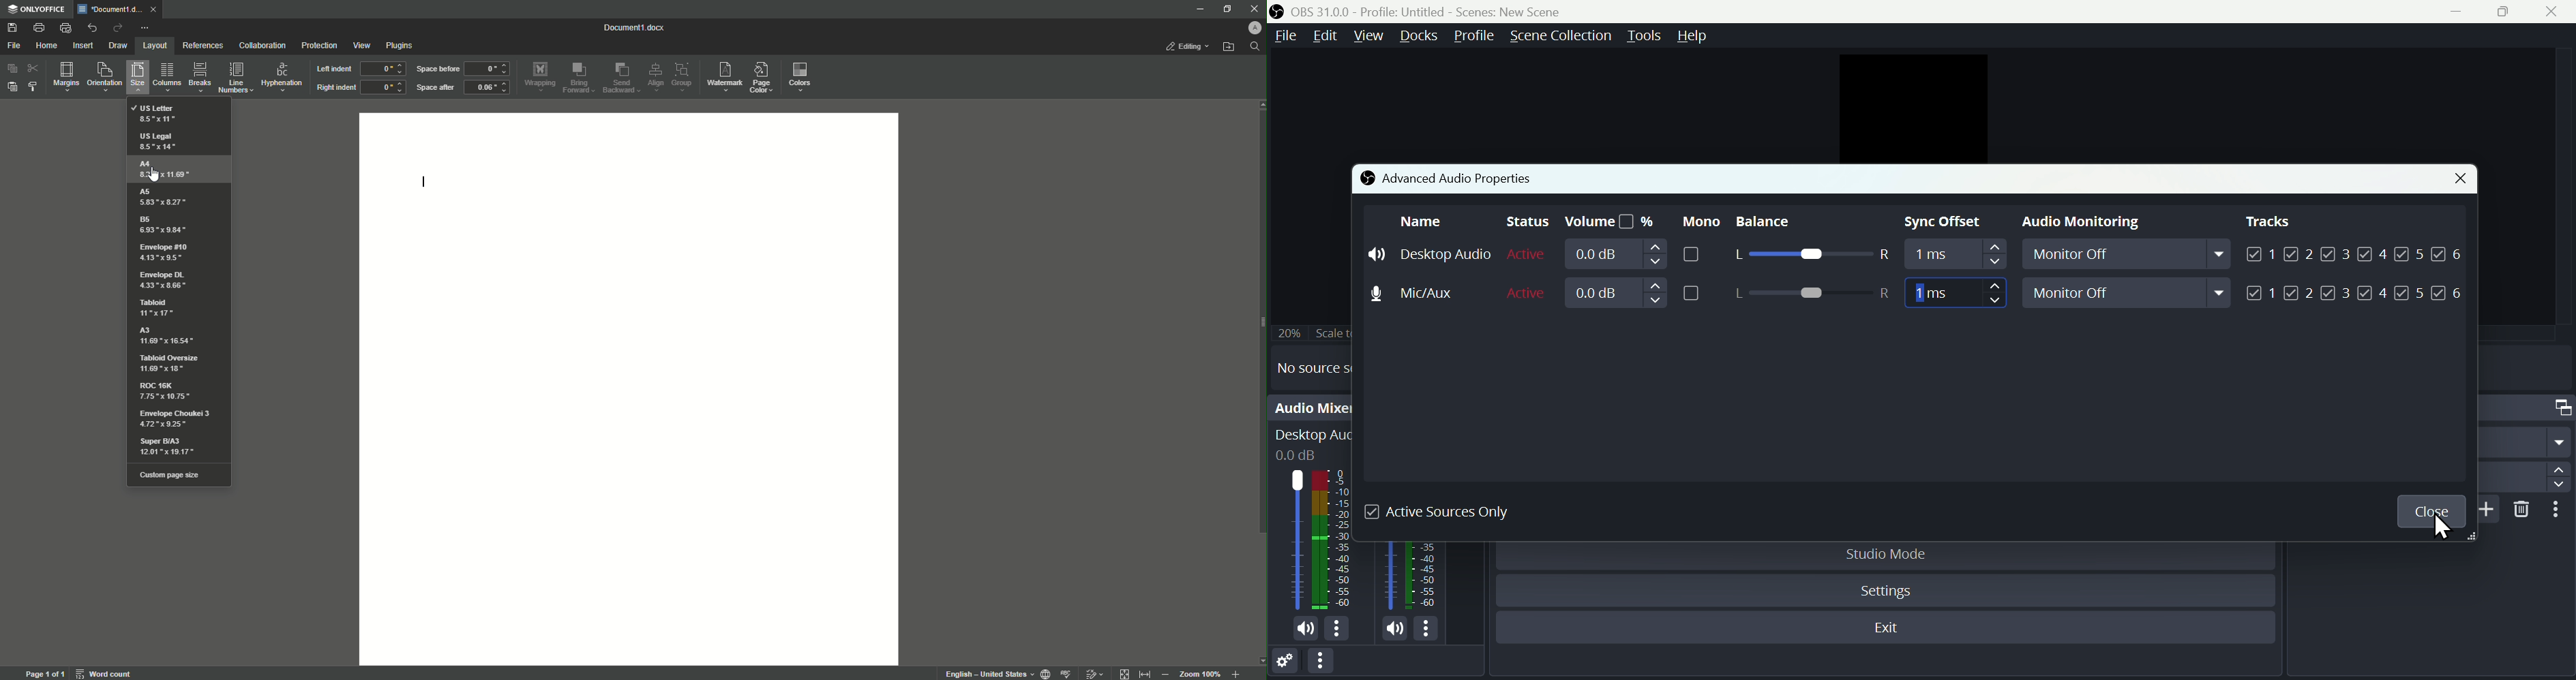 This screenshot has height=700, width=2576. What do you see at coordinates (64, 27) in the screenshot?
I see `Quick print` at bounding box center [64, 27].